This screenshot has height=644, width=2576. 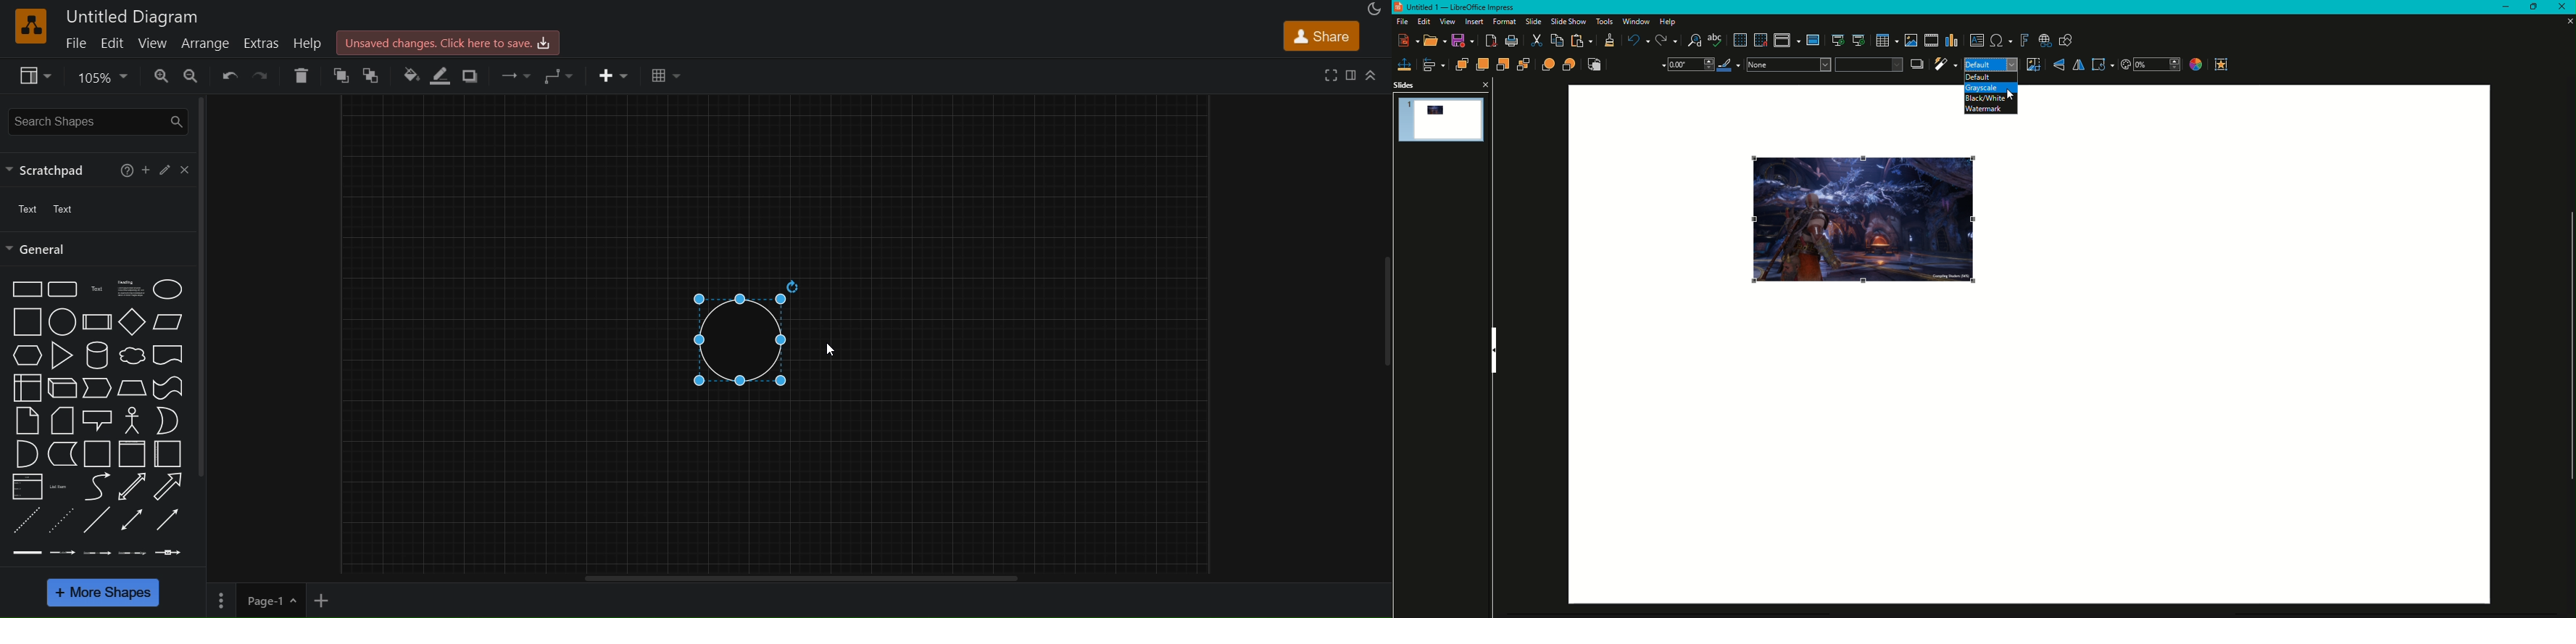 I want to click on connection, so click(x=516, y=75).